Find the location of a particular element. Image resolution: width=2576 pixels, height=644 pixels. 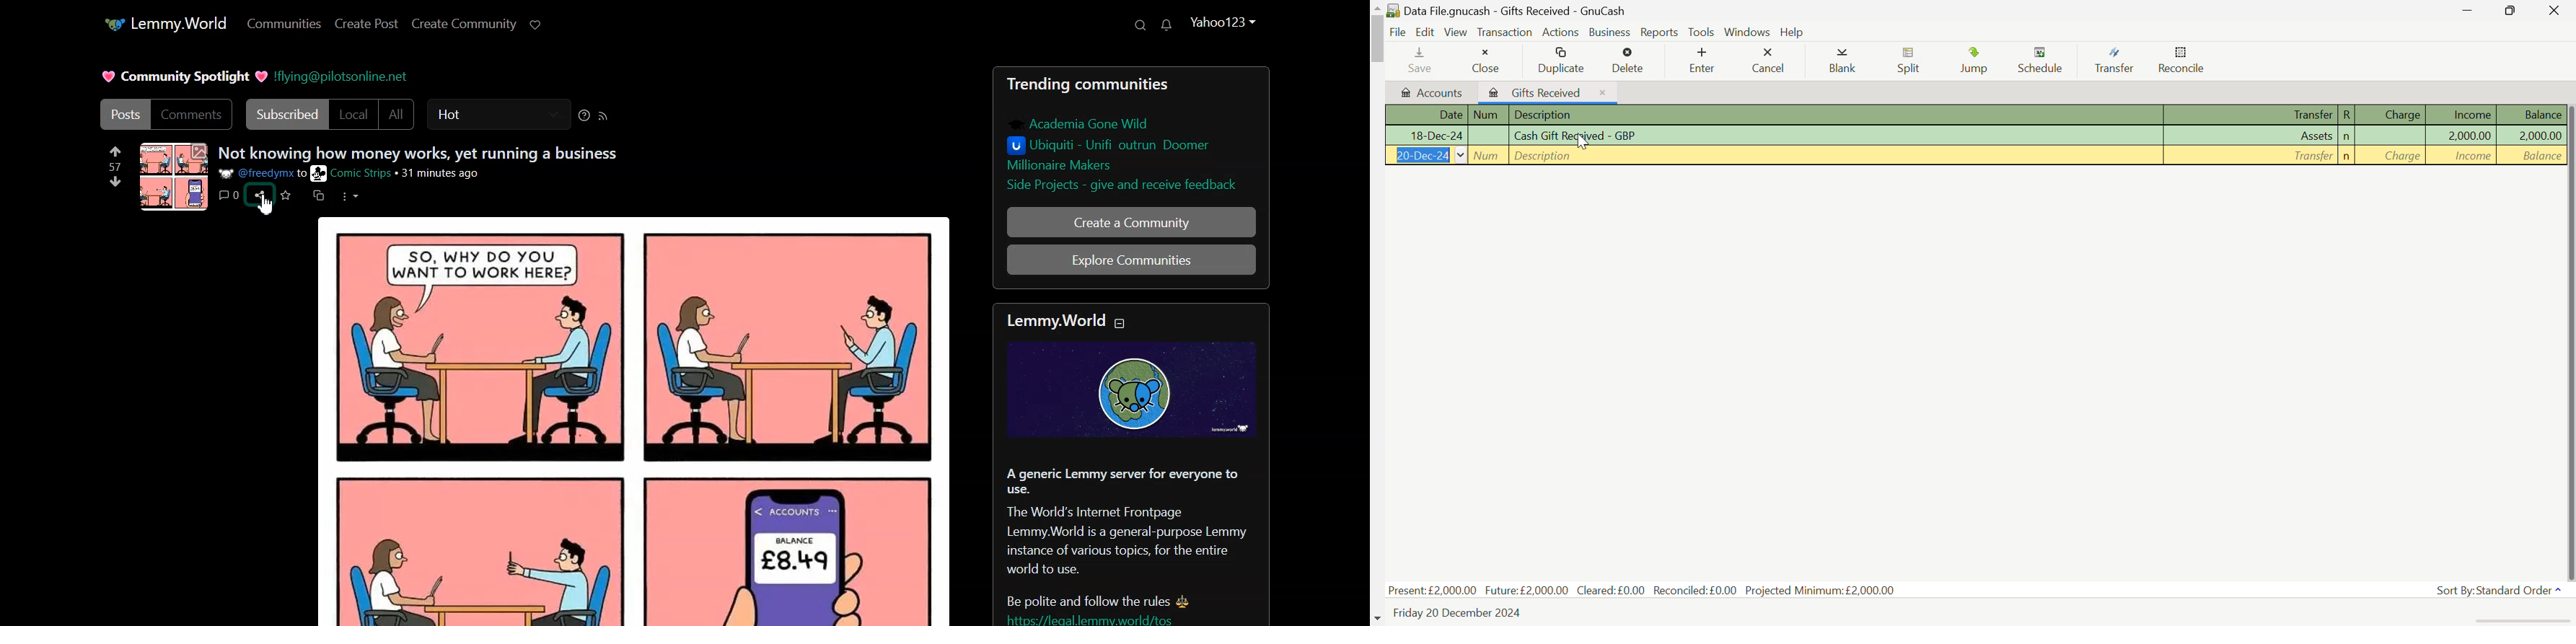

More is located at coordinates (349, 195).